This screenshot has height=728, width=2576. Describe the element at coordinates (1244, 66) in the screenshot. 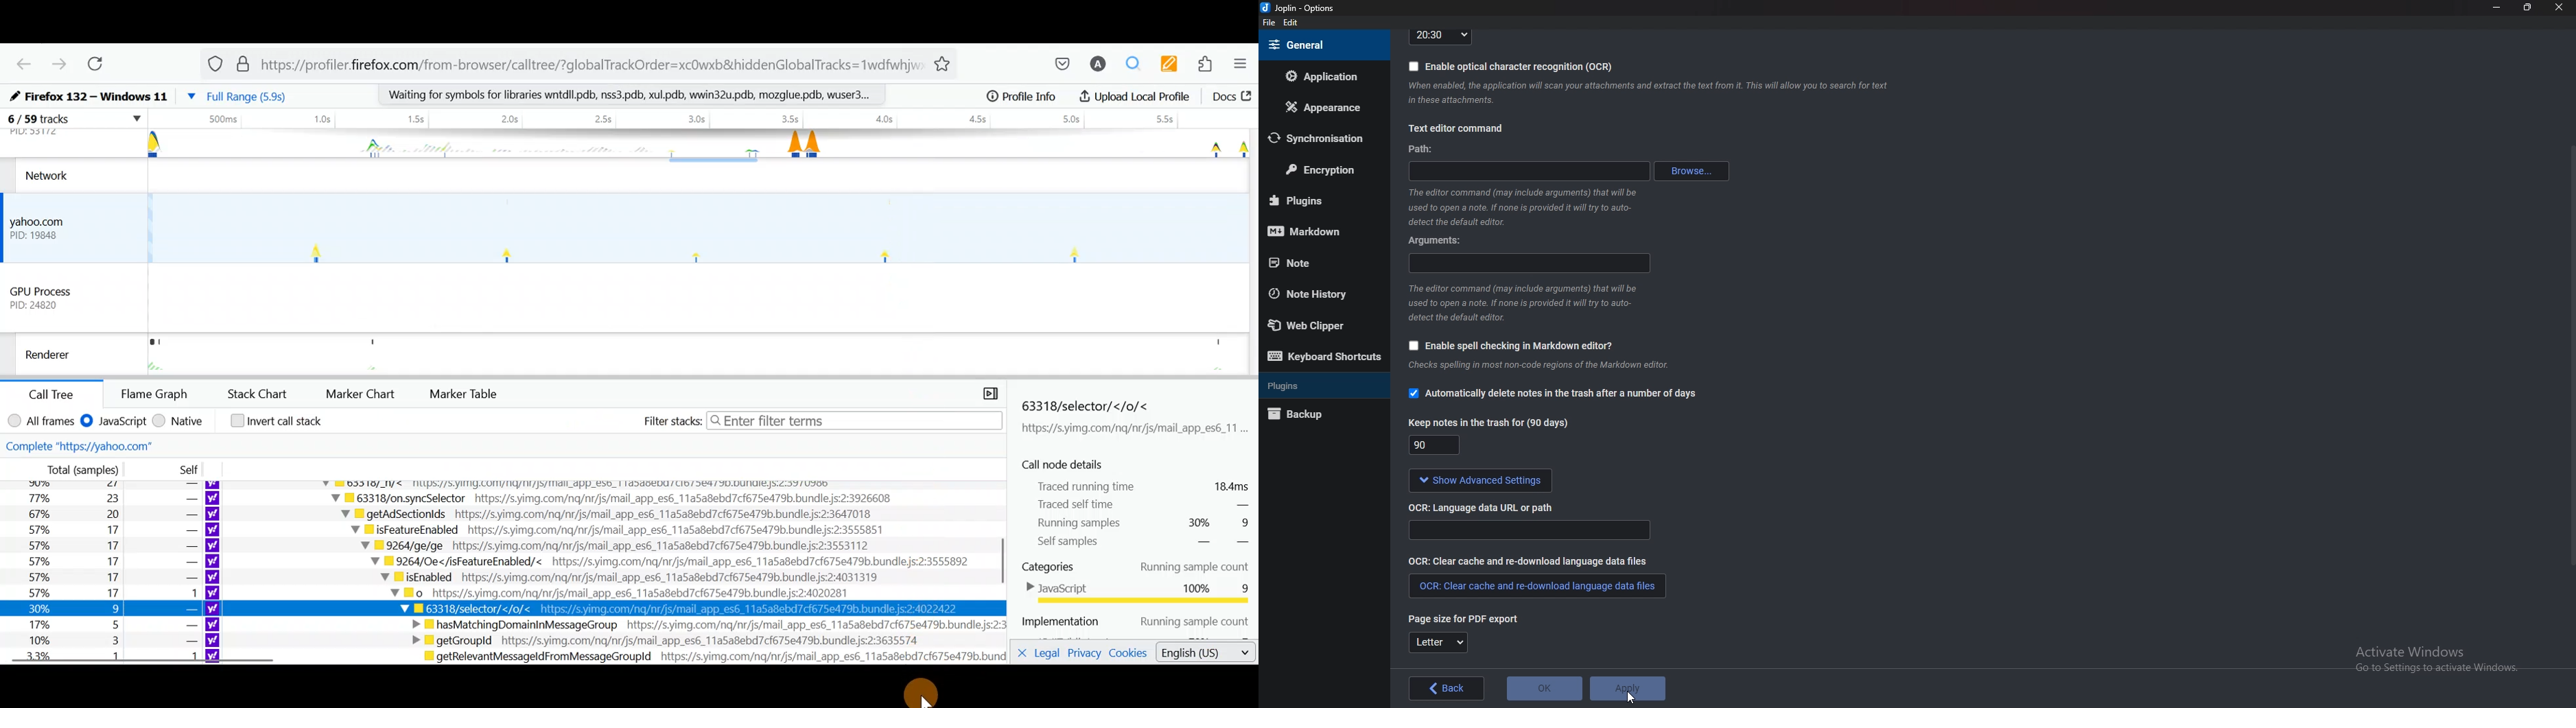

I see `Open application menu` at that location.